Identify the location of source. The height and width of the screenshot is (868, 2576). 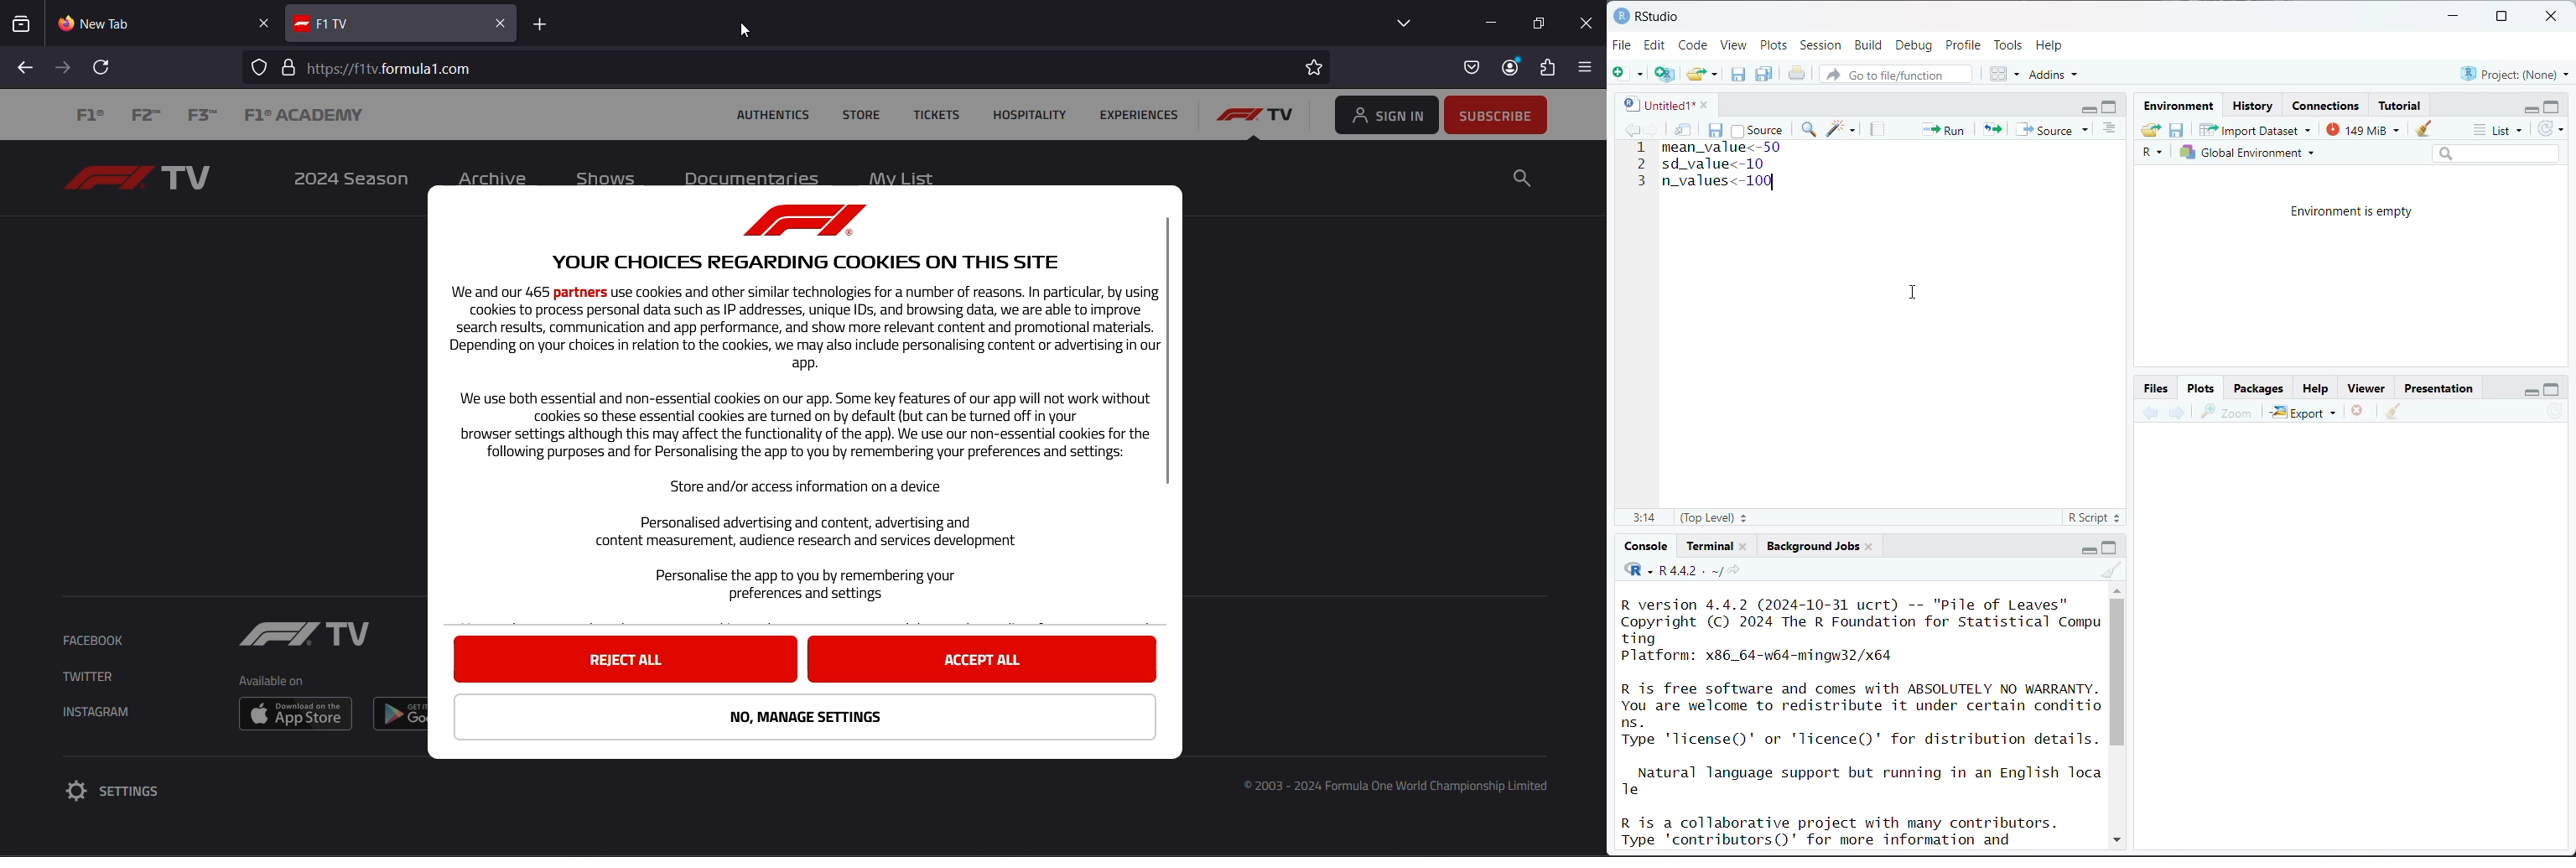
(1757, 129).